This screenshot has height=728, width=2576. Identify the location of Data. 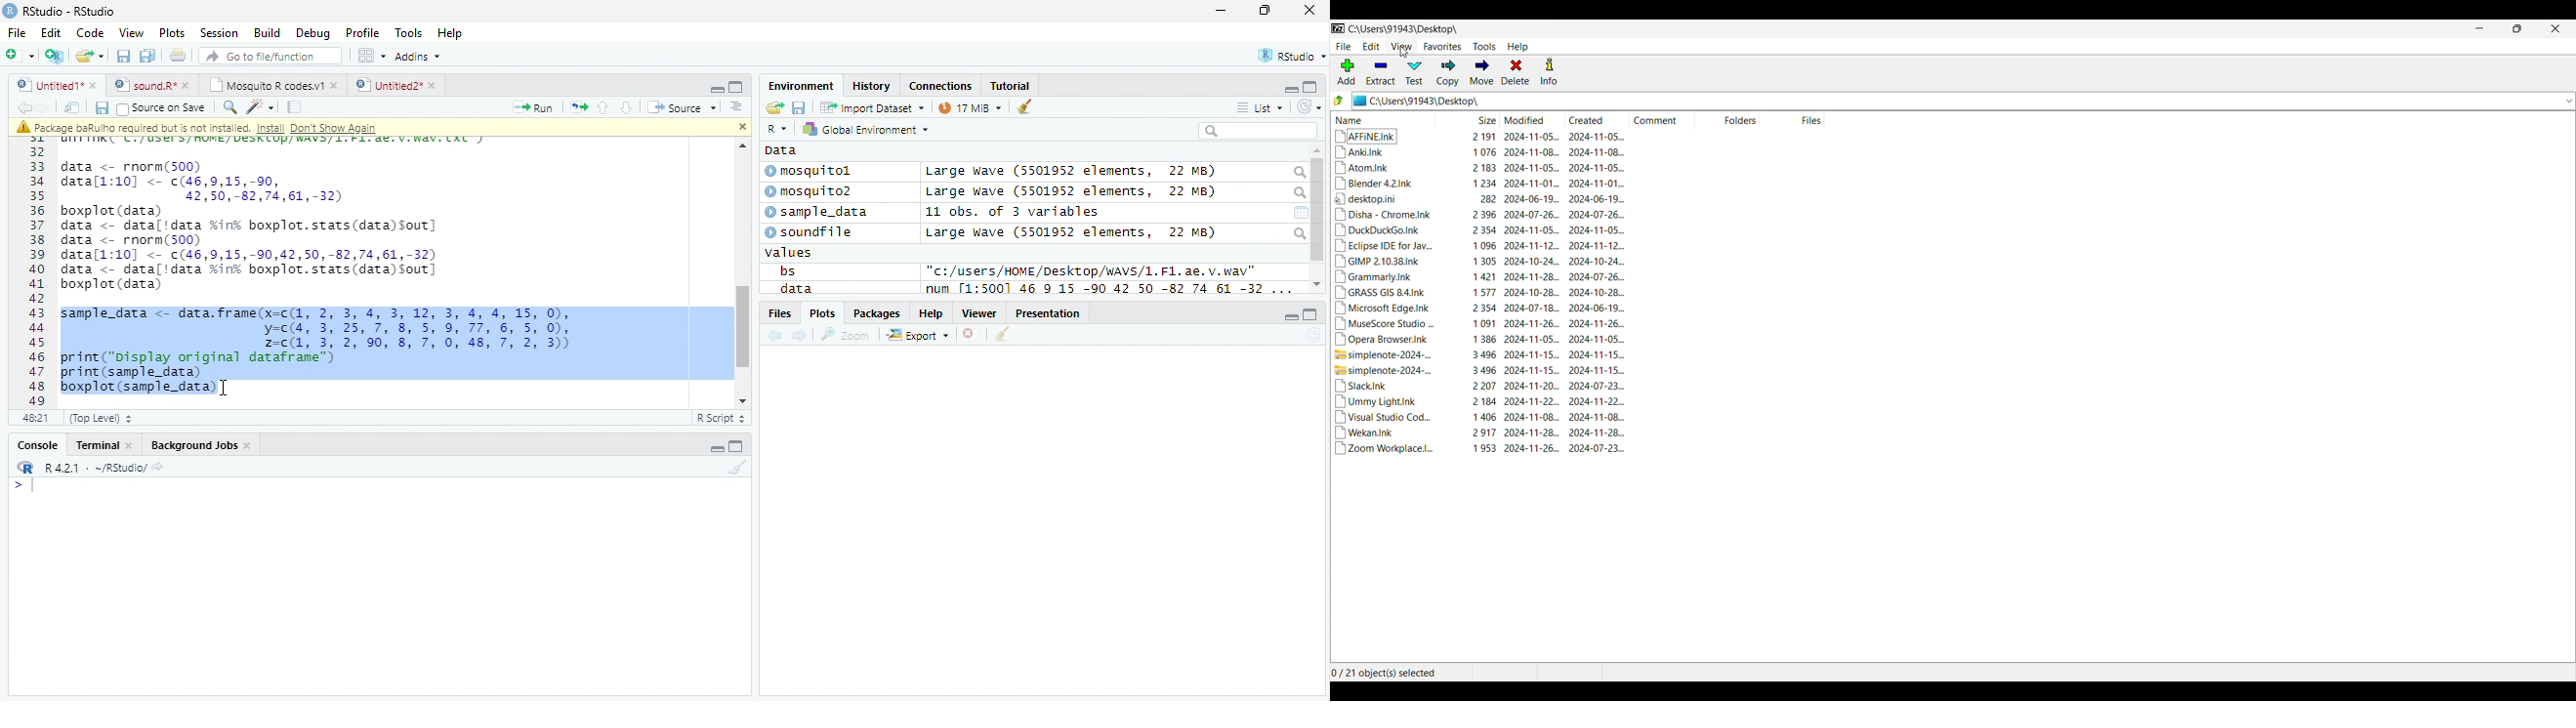
(781, 150).